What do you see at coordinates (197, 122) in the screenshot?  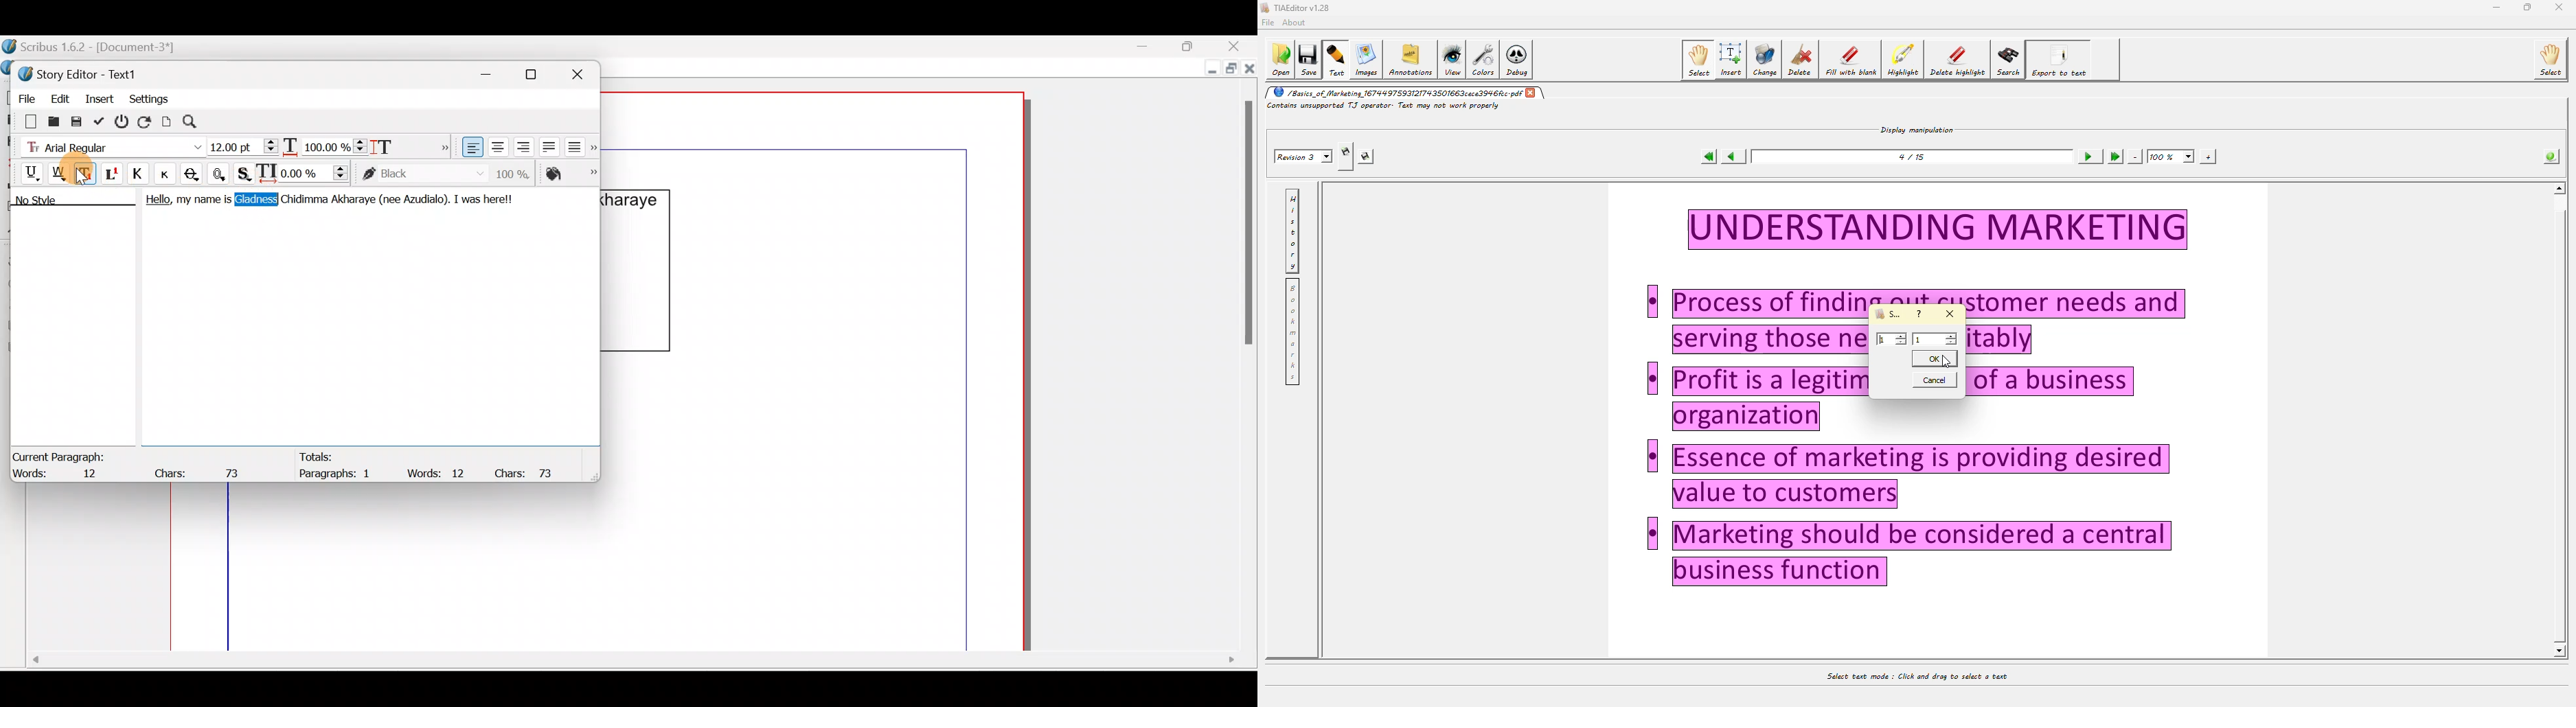 I see `Search/replace` at bounding box center [197, 122].